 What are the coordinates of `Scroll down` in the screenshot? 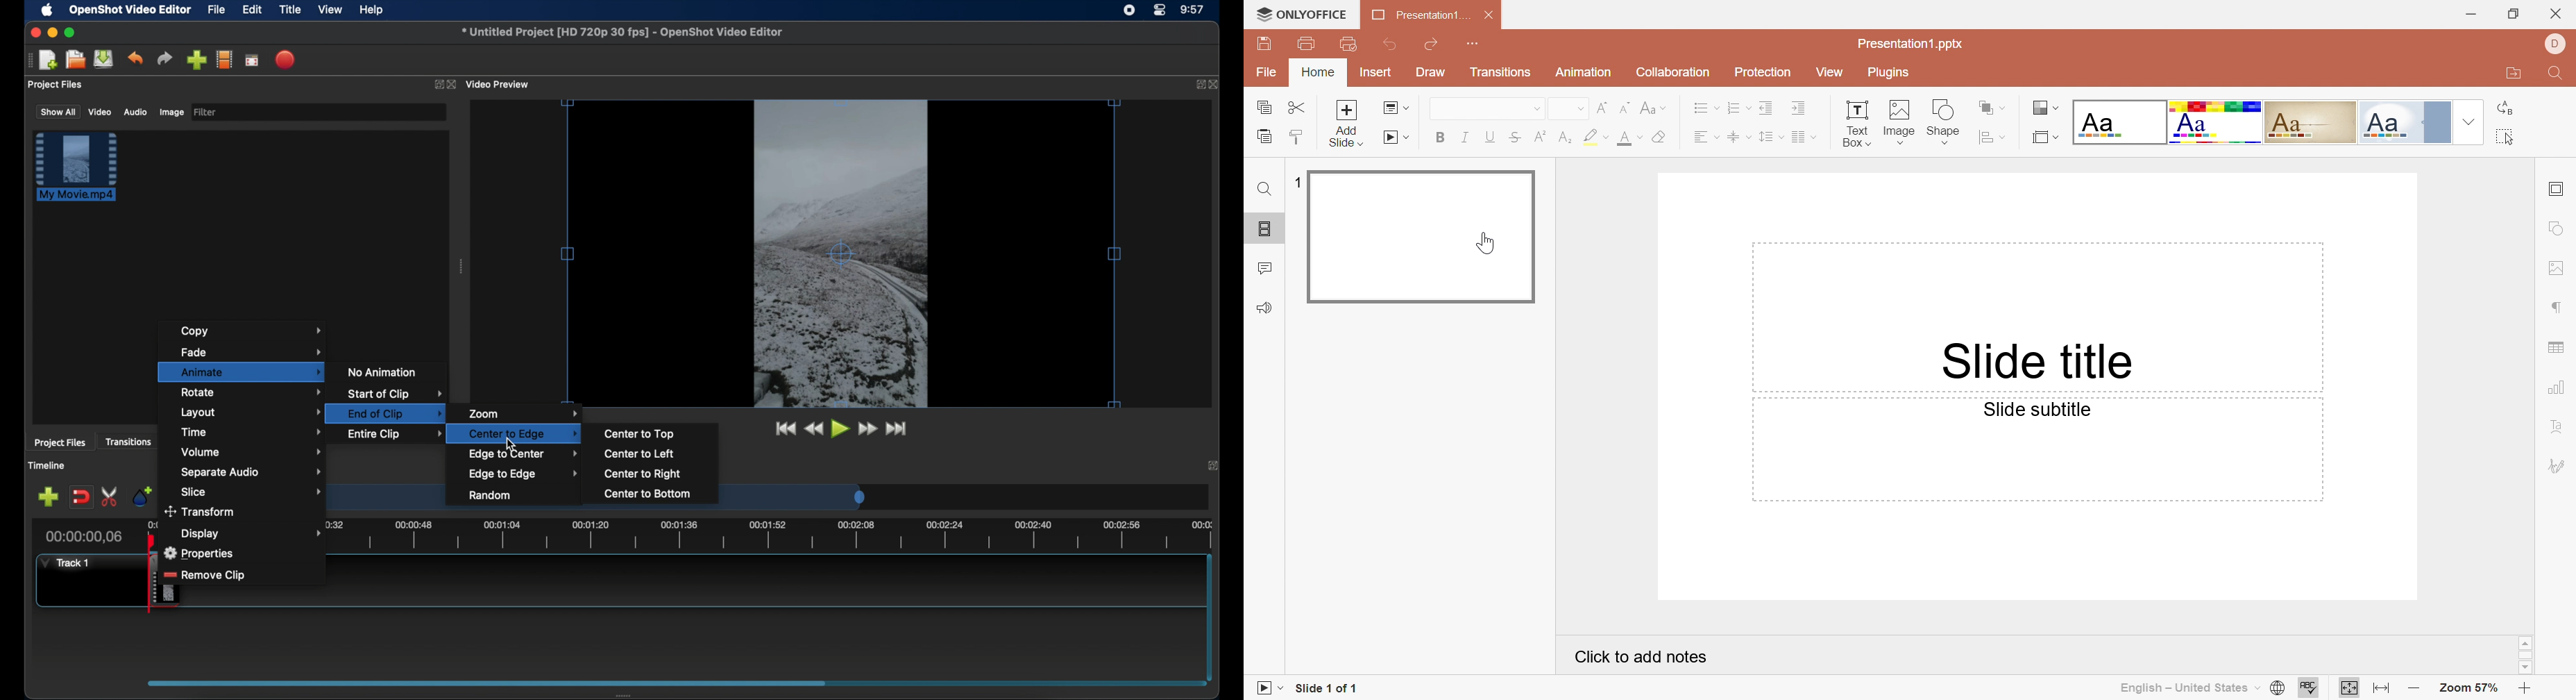 It's located at (2525, 667).